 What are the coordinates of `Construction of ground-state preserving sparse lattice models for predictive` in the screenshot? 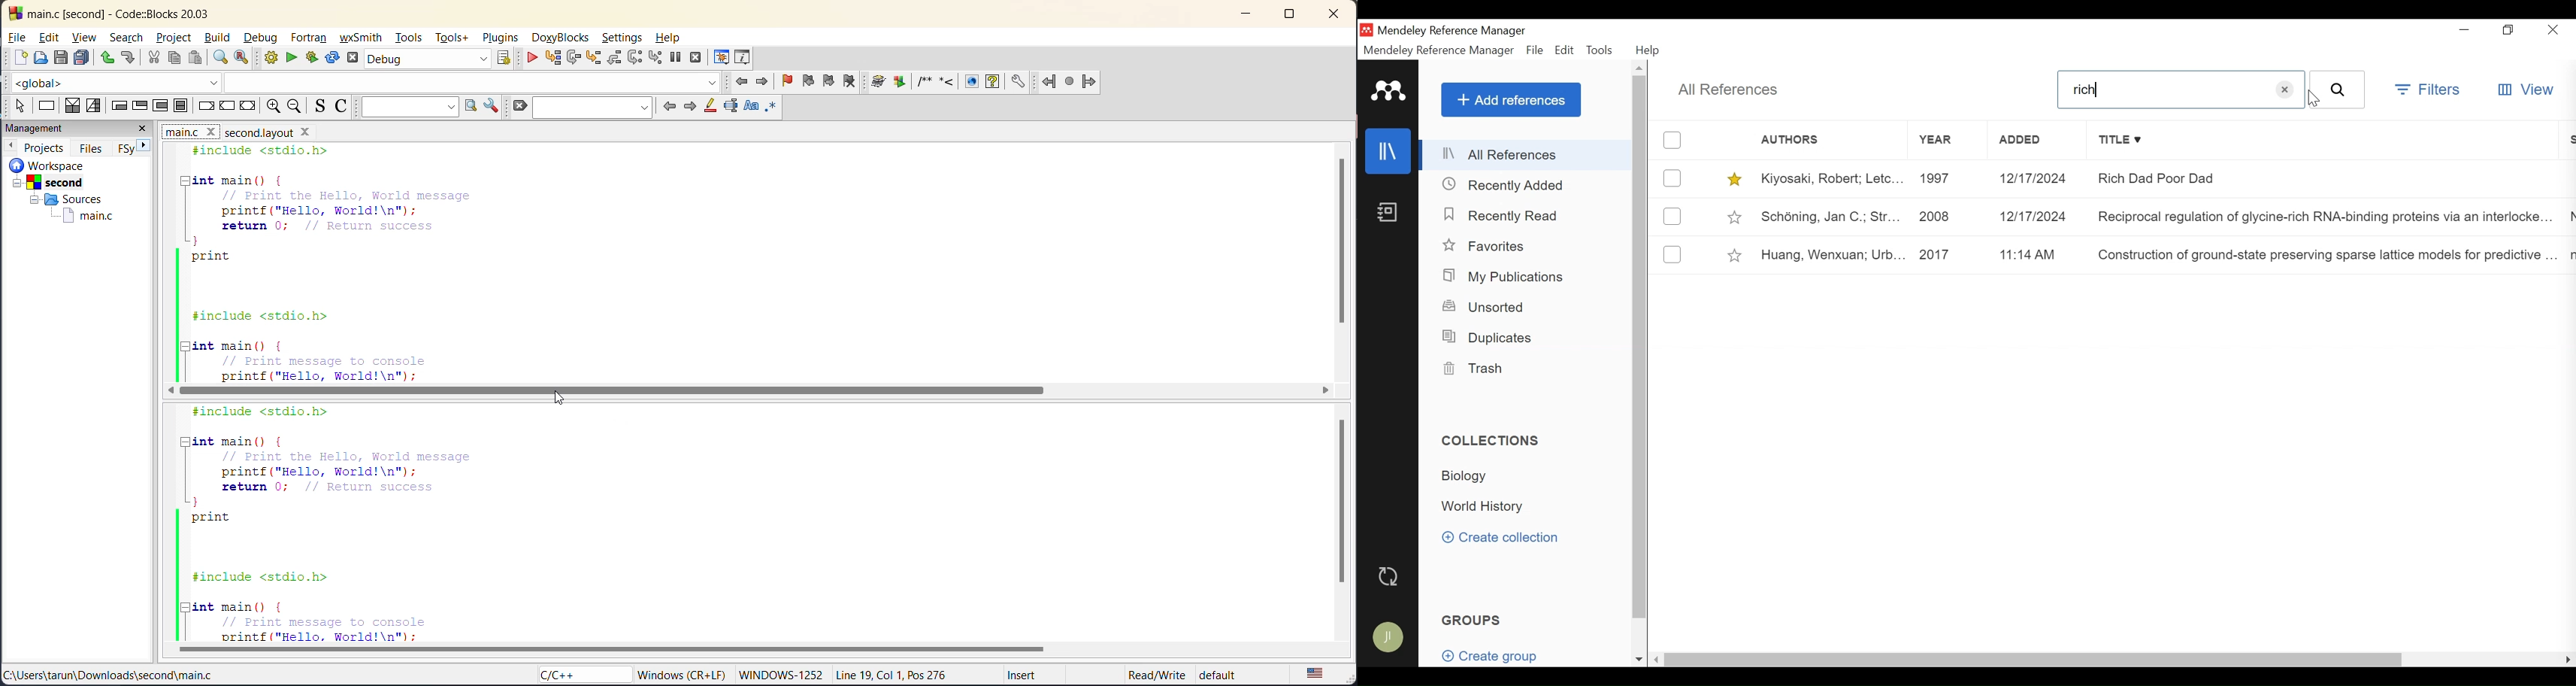 It's located at (2324, 256).